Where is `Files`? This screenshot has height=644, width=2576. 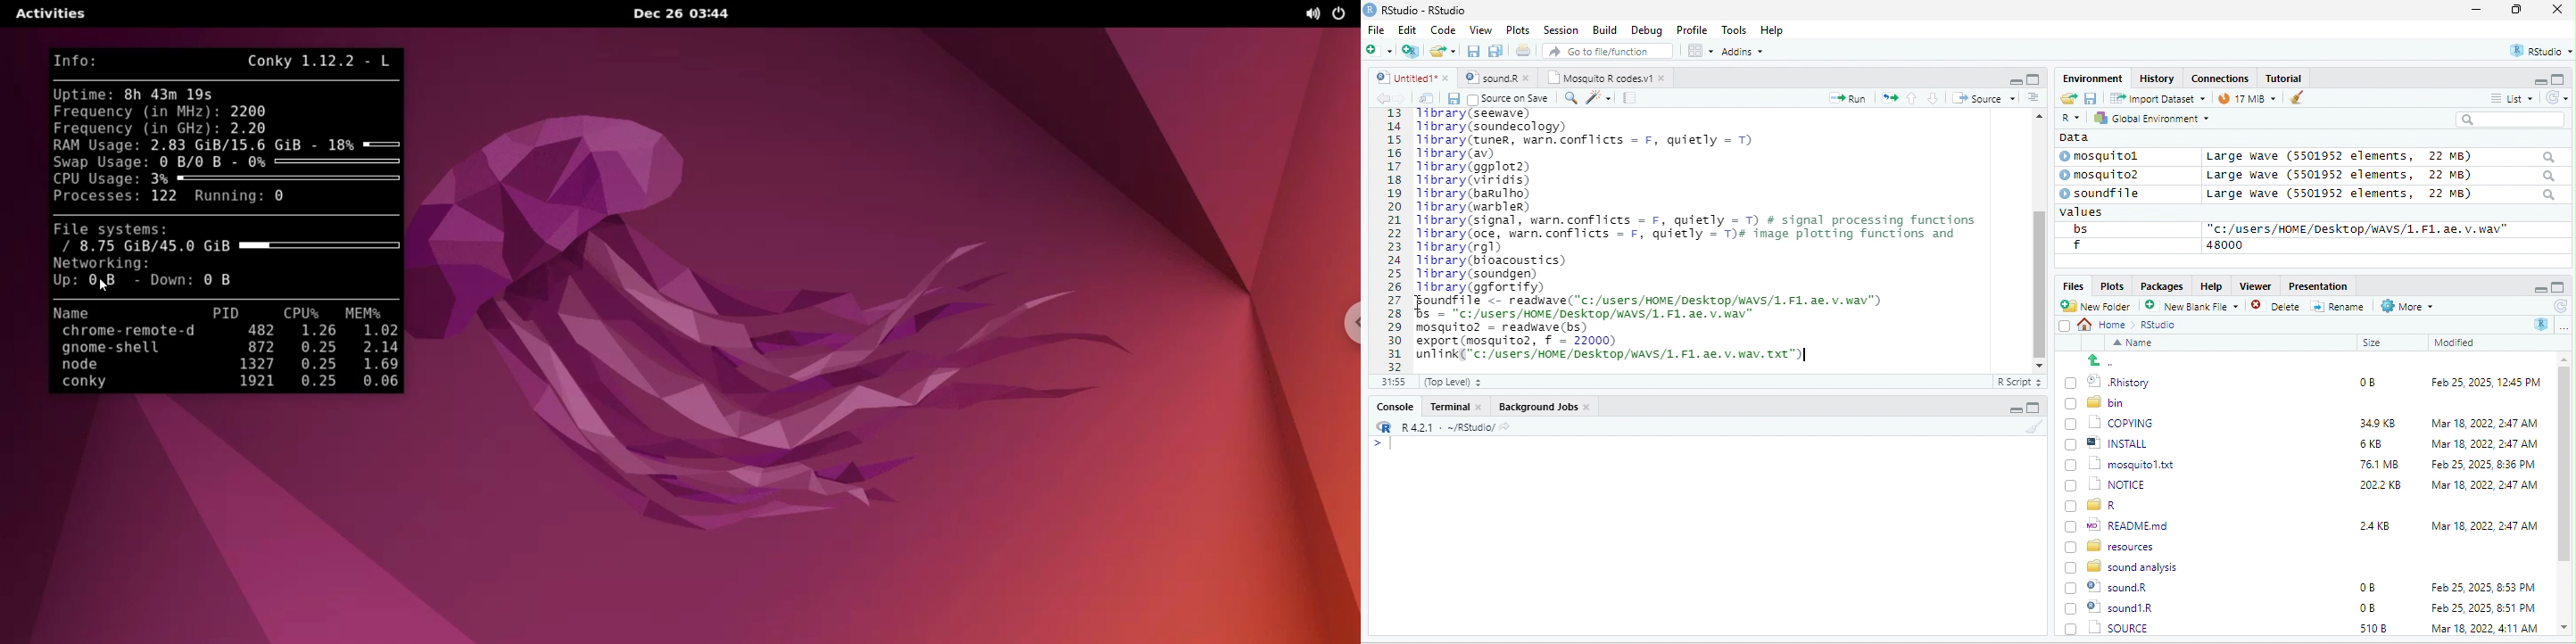
Files is located at coordinates (2070, 285).